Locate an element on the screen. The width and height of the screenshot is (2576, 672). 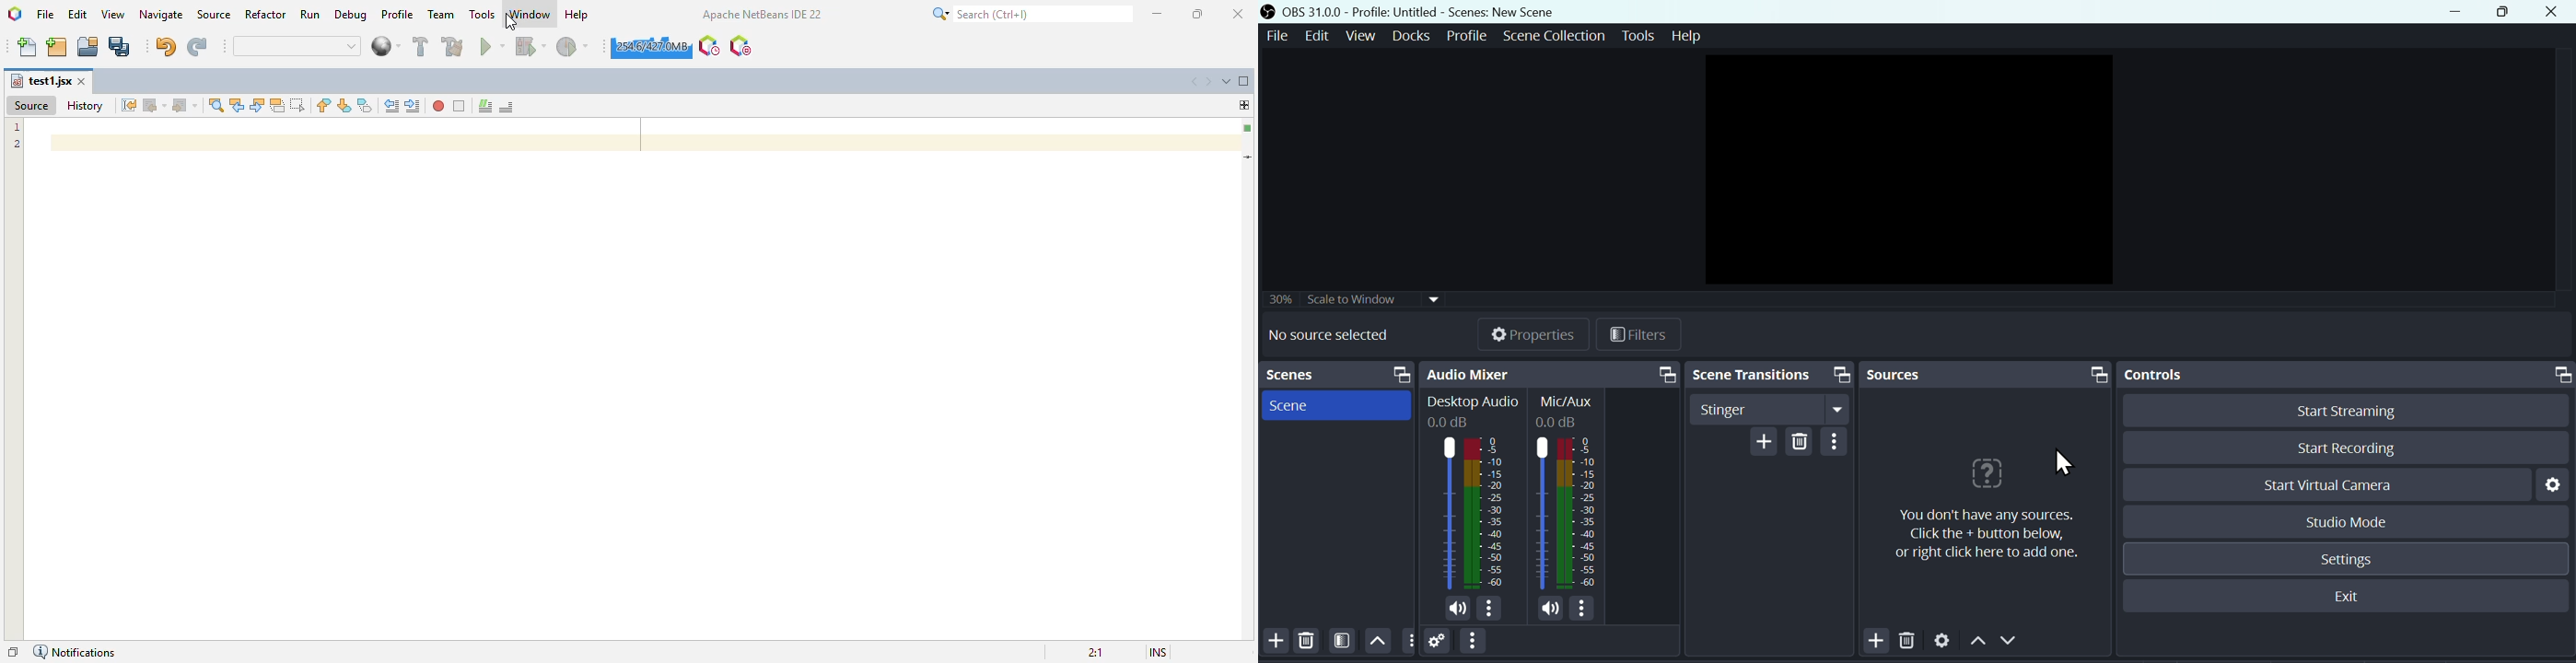
Setttings is located at coordinates (2350, 557).